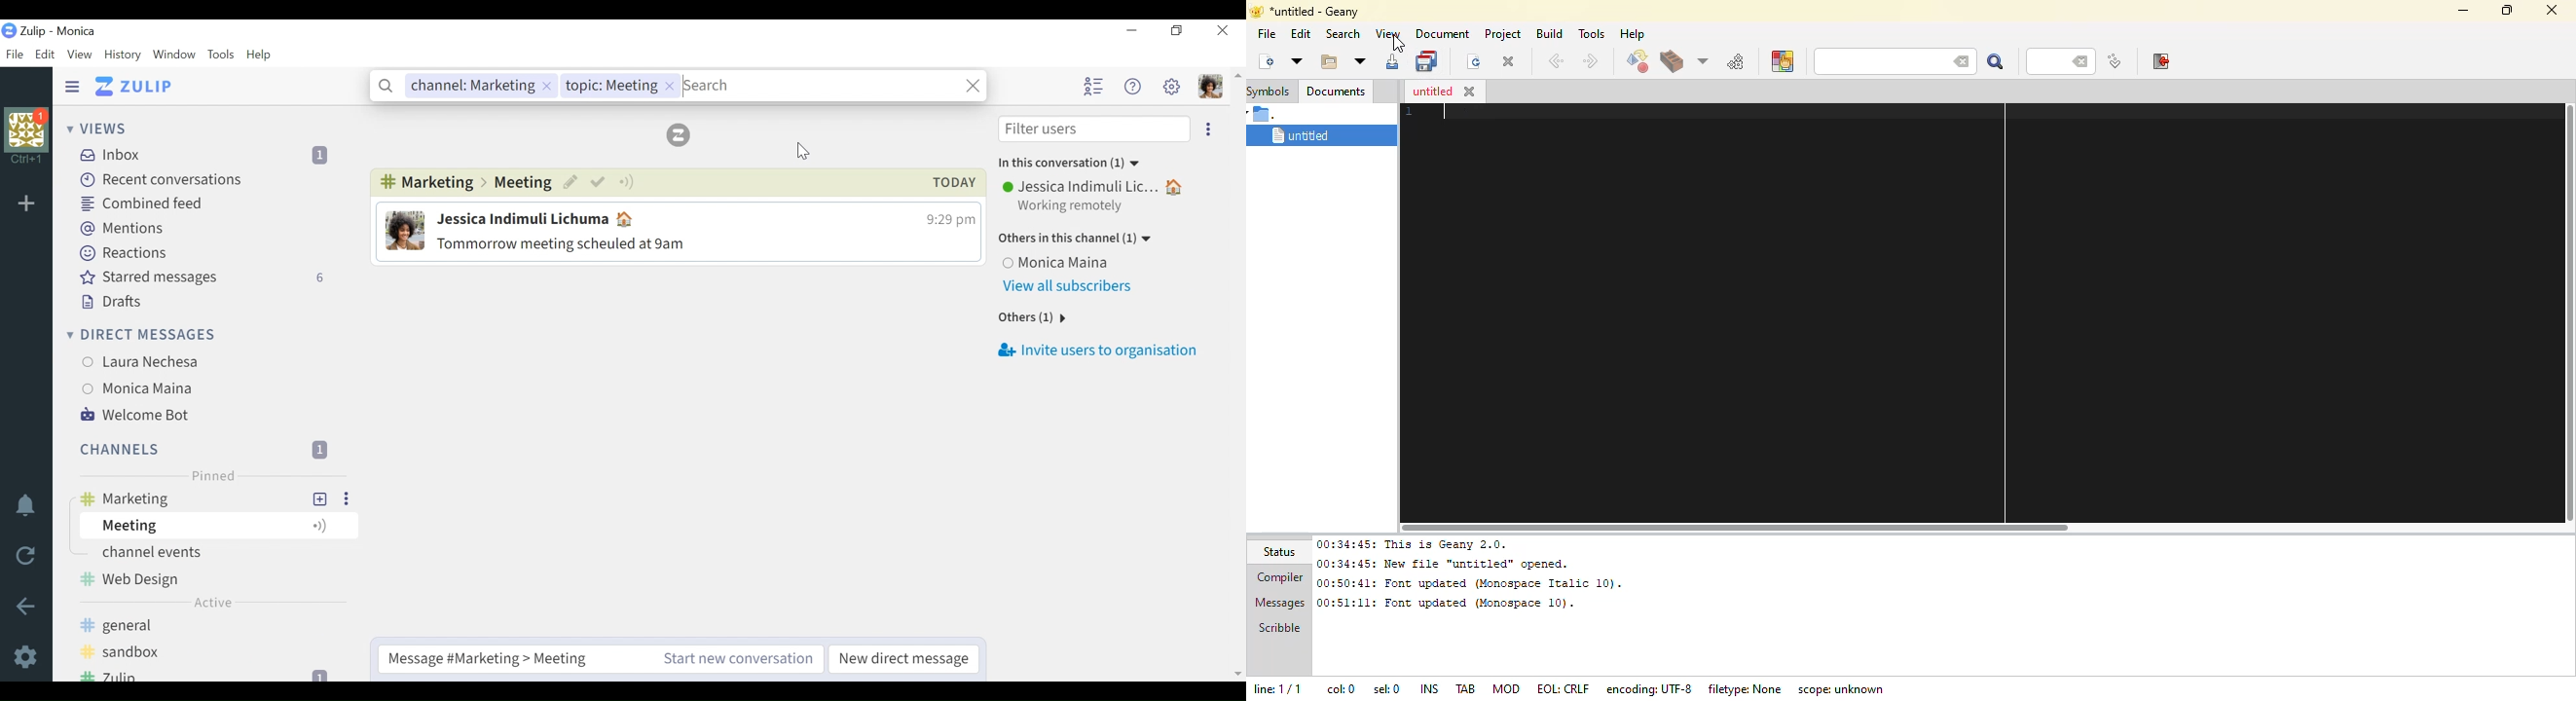 This screenshot has height=728, width=2576. What do you see at coordinates (1130, 30) in the screenshot?
I see `minimize` at bounding box center [1130, 30].